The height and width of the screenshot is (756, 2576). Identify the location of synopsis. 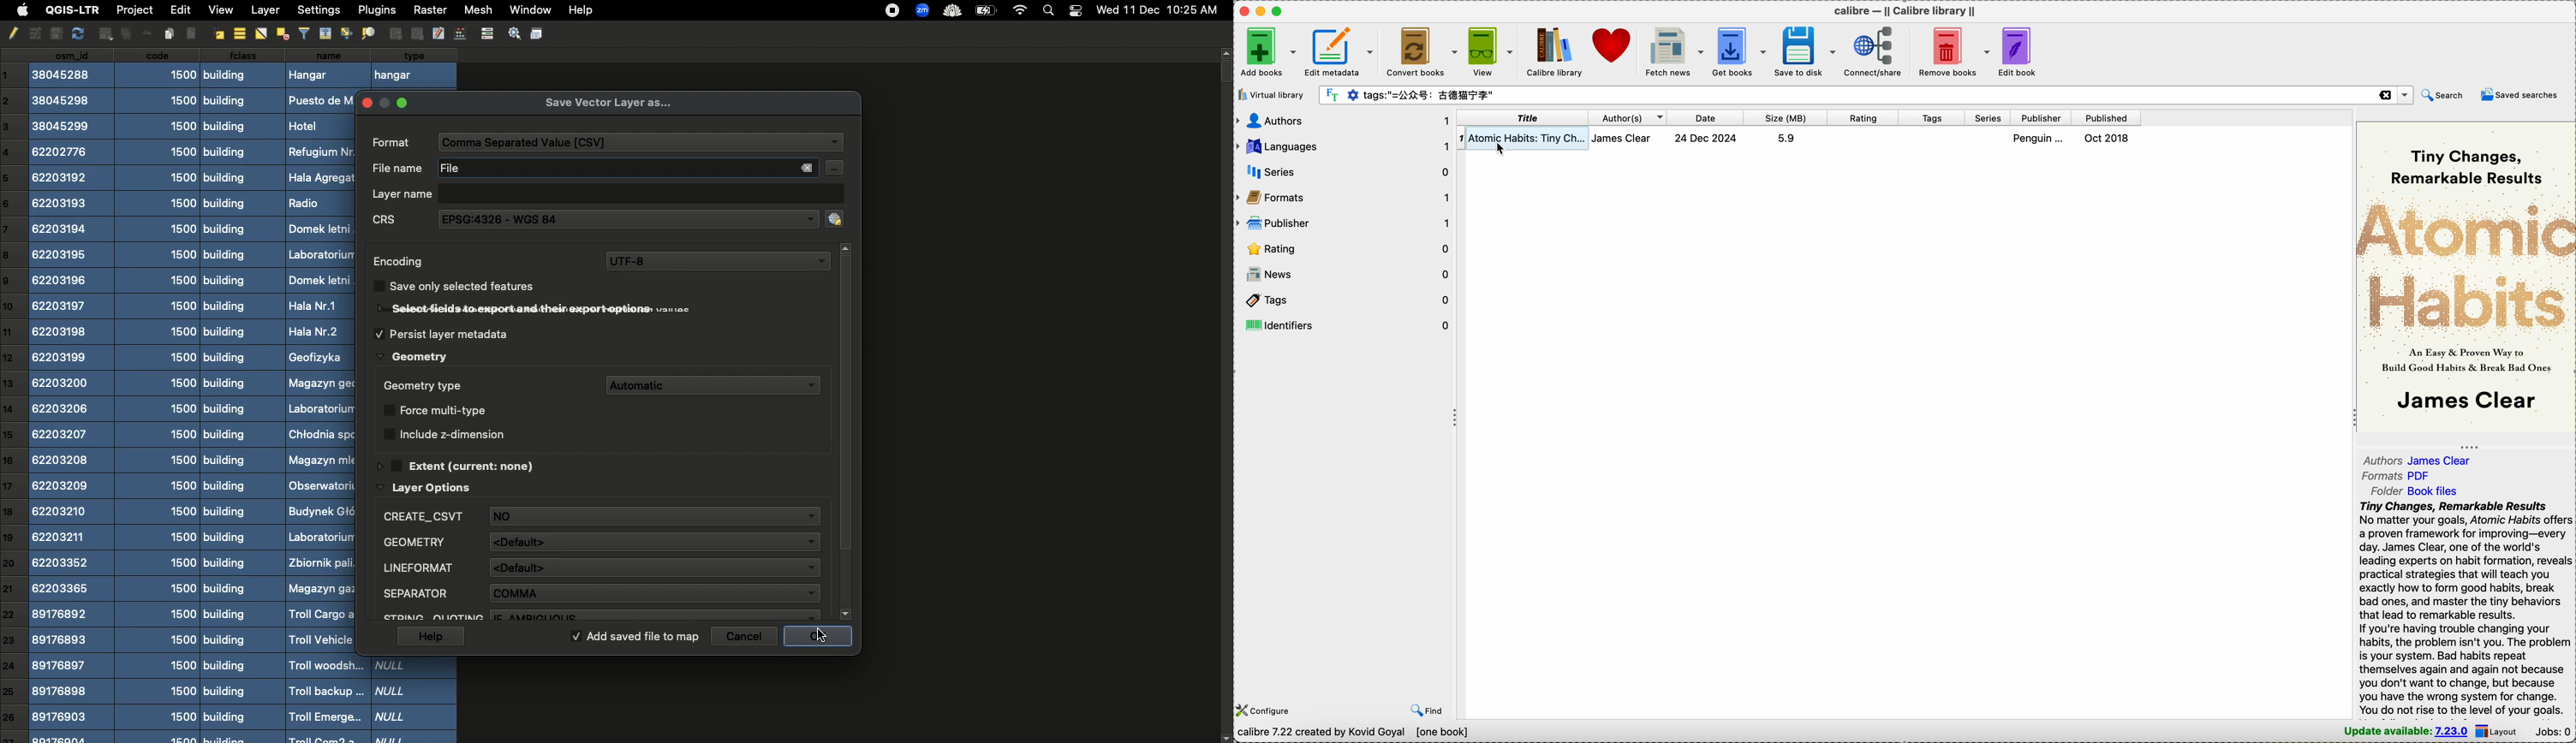
(2465, 609).